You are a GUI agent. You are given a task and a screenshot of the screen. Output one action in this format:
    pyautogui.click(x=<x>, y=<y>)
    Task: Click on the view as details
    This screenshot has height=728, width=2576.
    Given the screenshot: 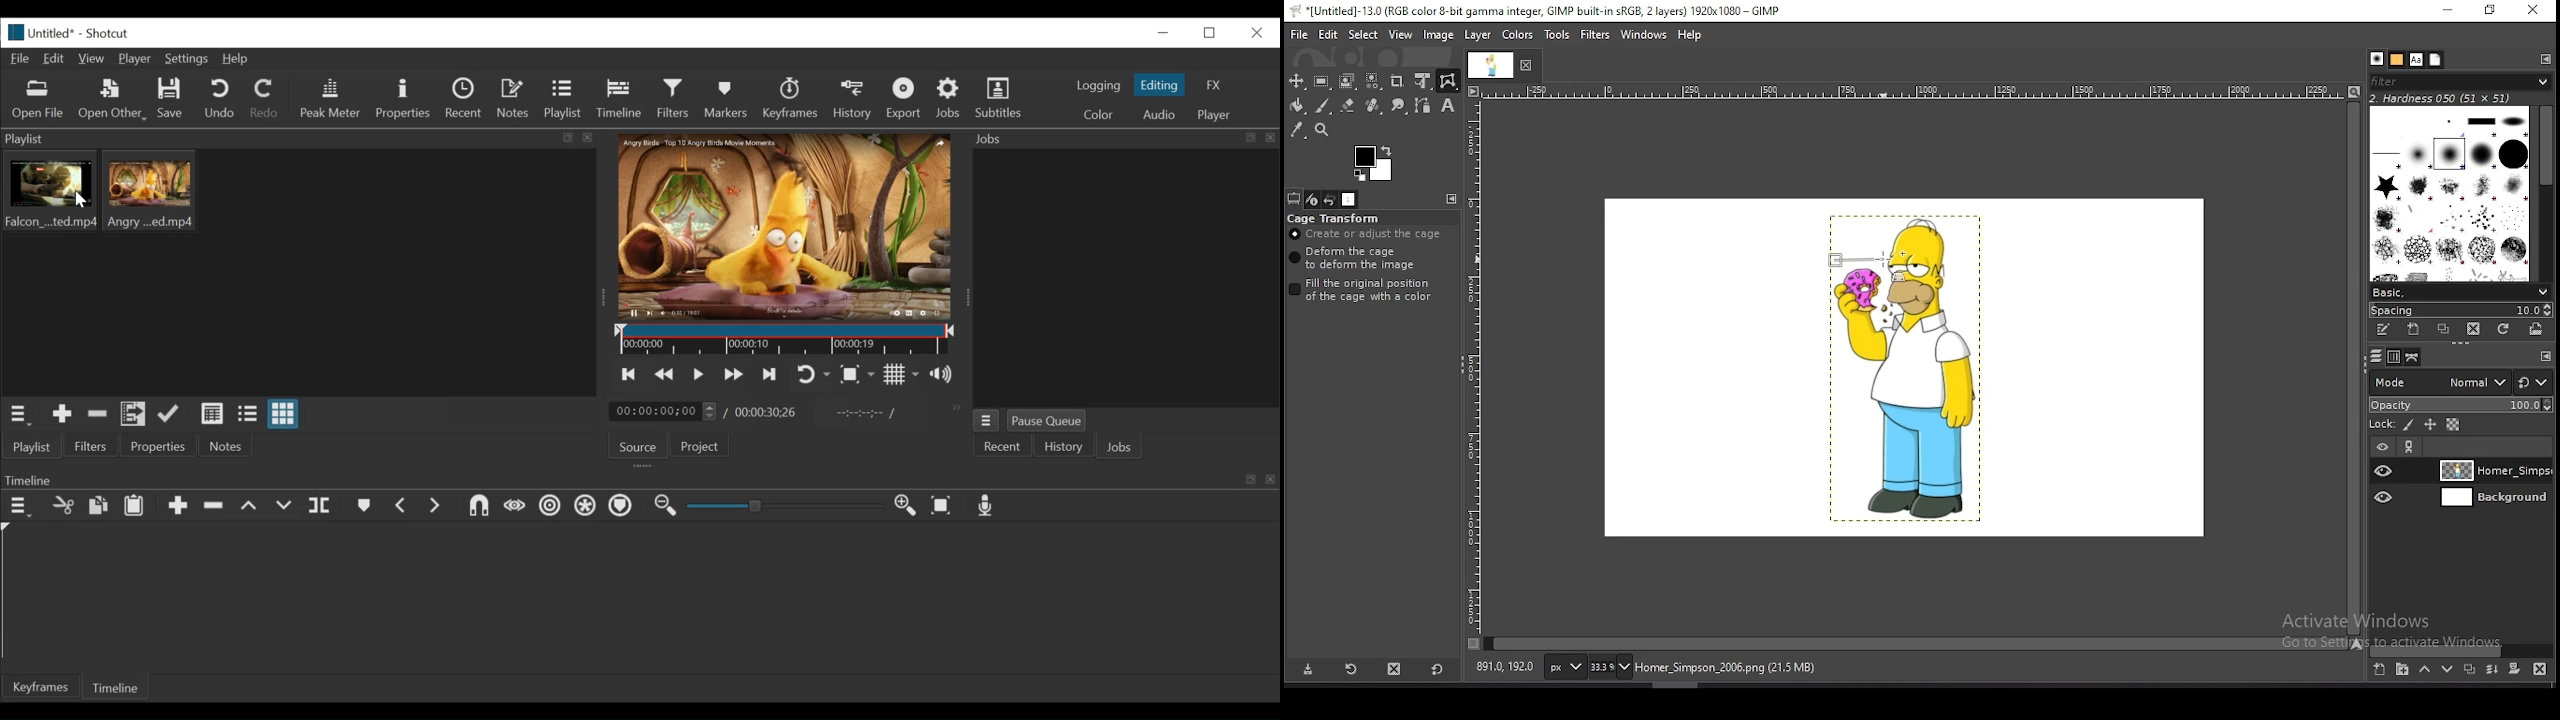 What is the action you would take?
    pyautogui.click(x=213, y=413)
    